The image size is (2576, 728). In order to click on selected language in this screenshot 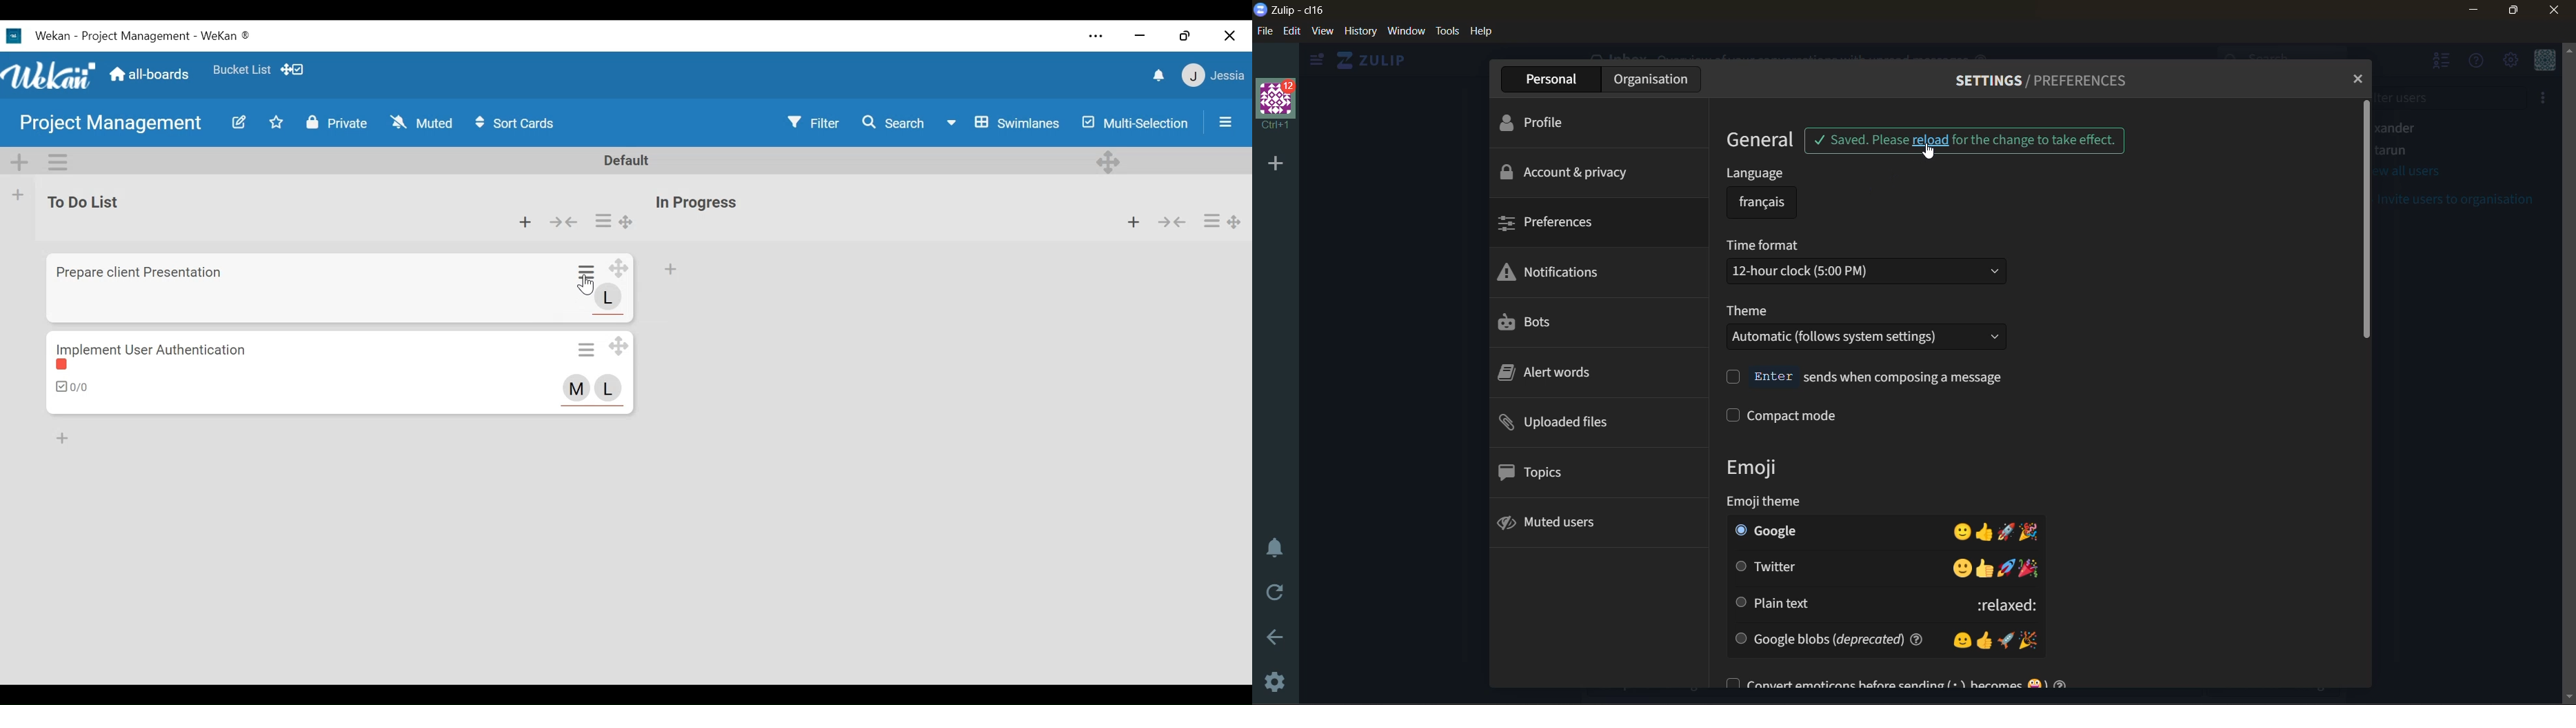, I will do `click(1761, 203)`.